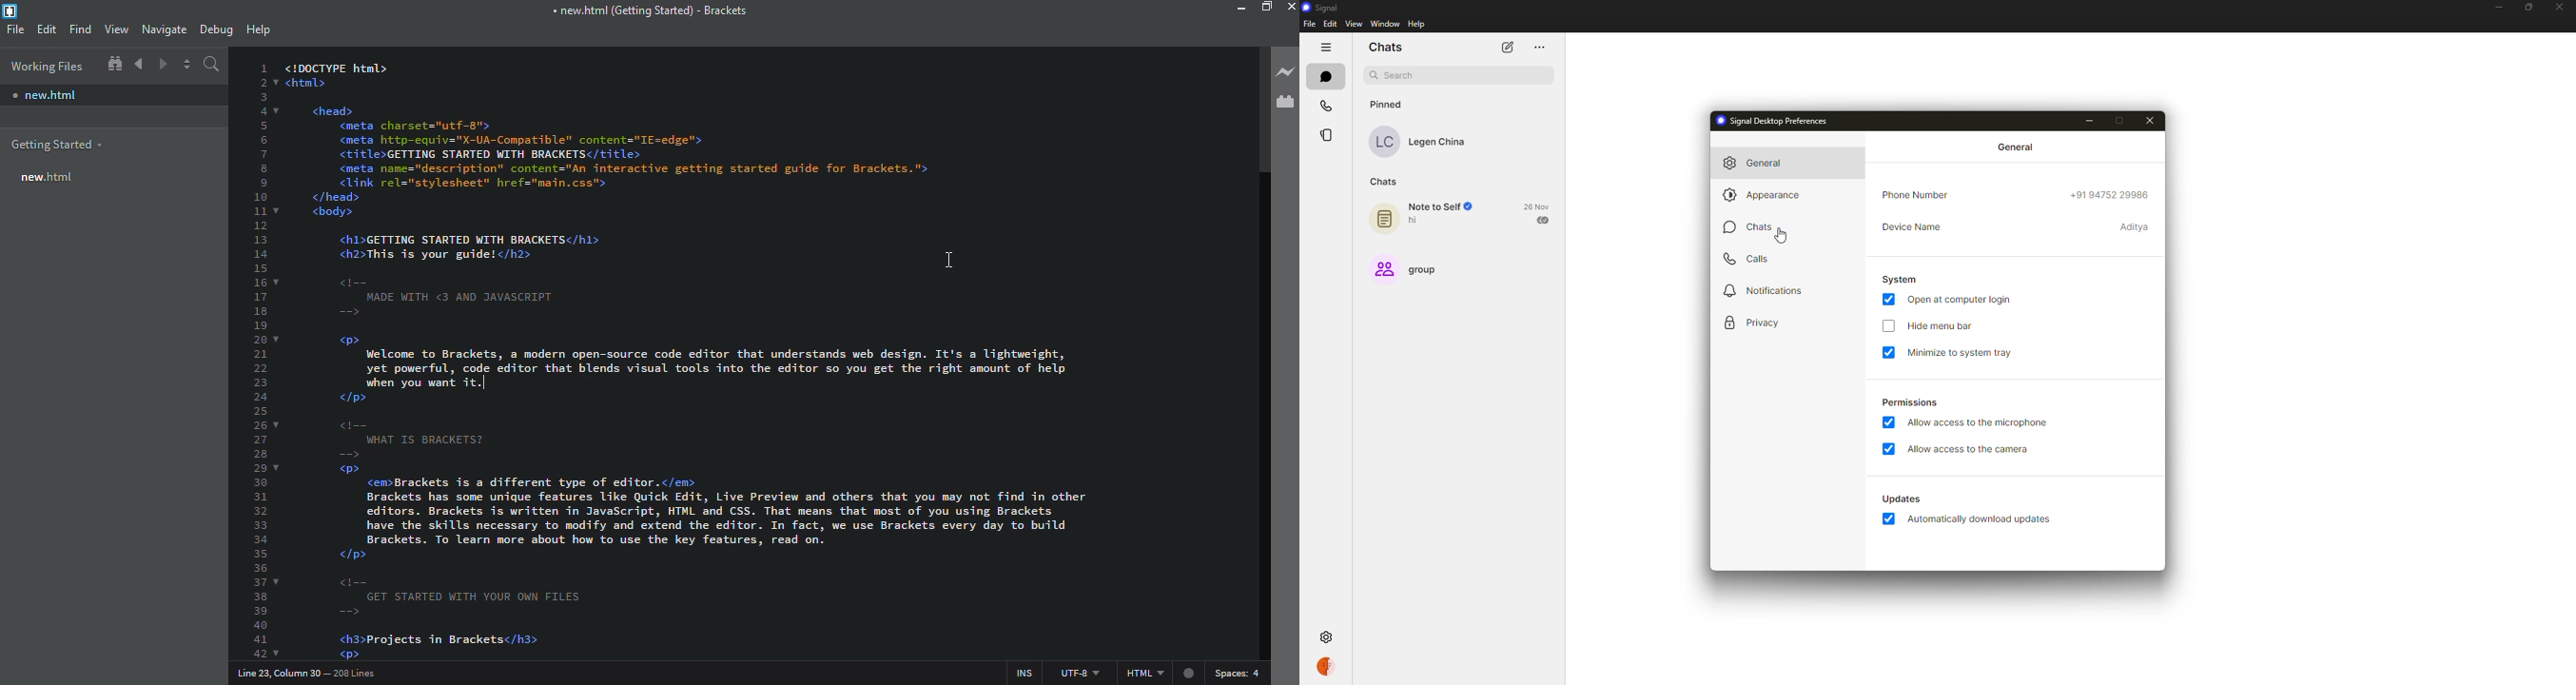 The width and height of the screenshot is (2576, 700). Describe the element at coordinates (1942, 327) in the screenshot. I see `hide menu bar` at that location.